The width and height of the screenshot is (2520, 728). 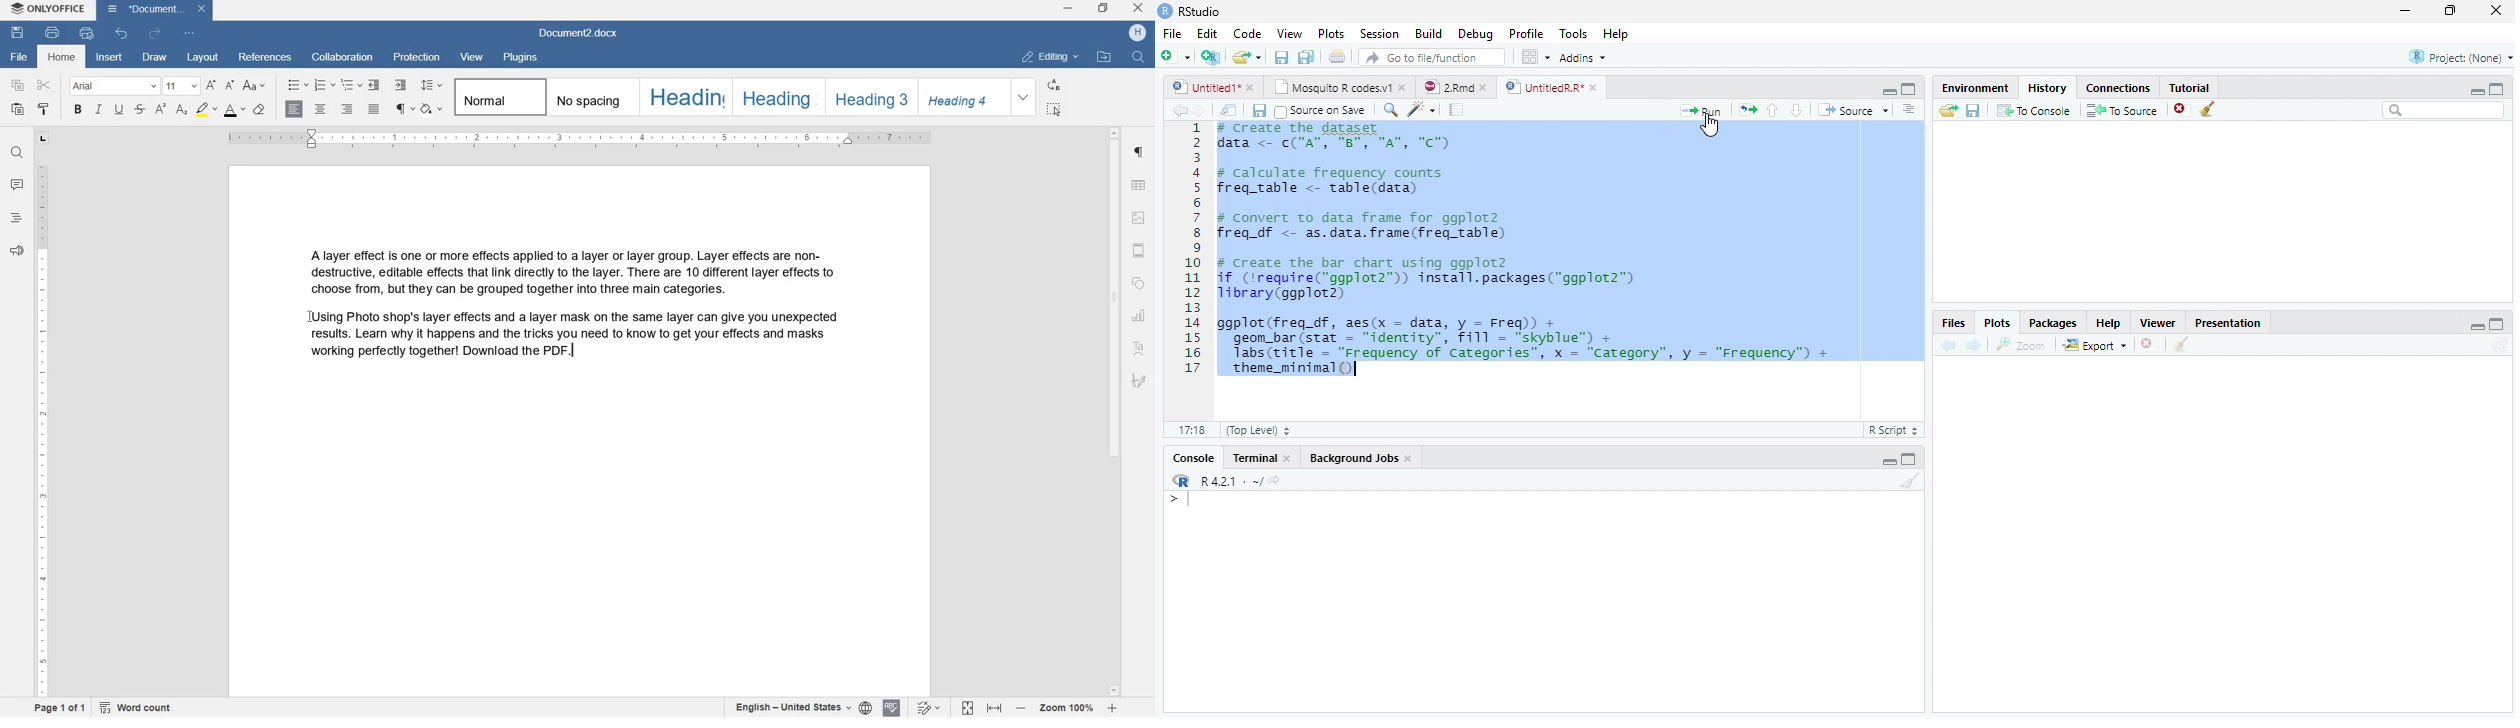 I want to click on Top level, so click(x=1254, y=431).